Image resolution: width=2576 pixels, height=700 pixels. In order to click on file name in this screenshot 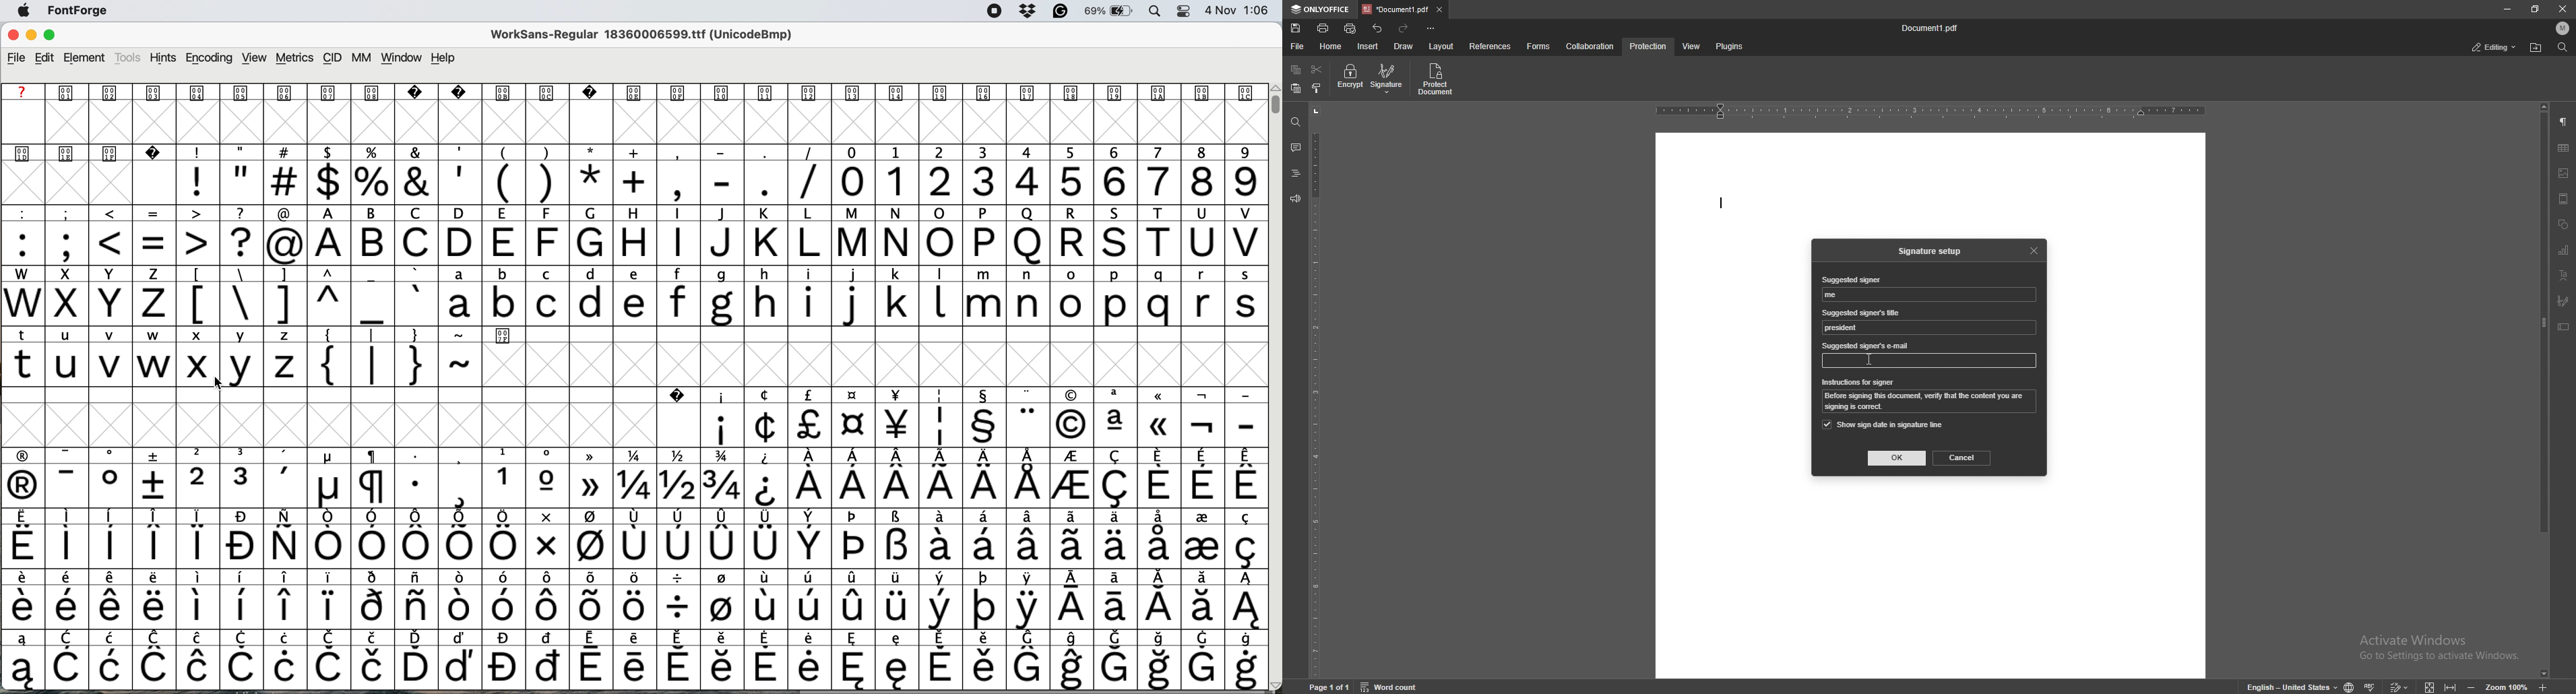, I will do `click(1931, 28)`.